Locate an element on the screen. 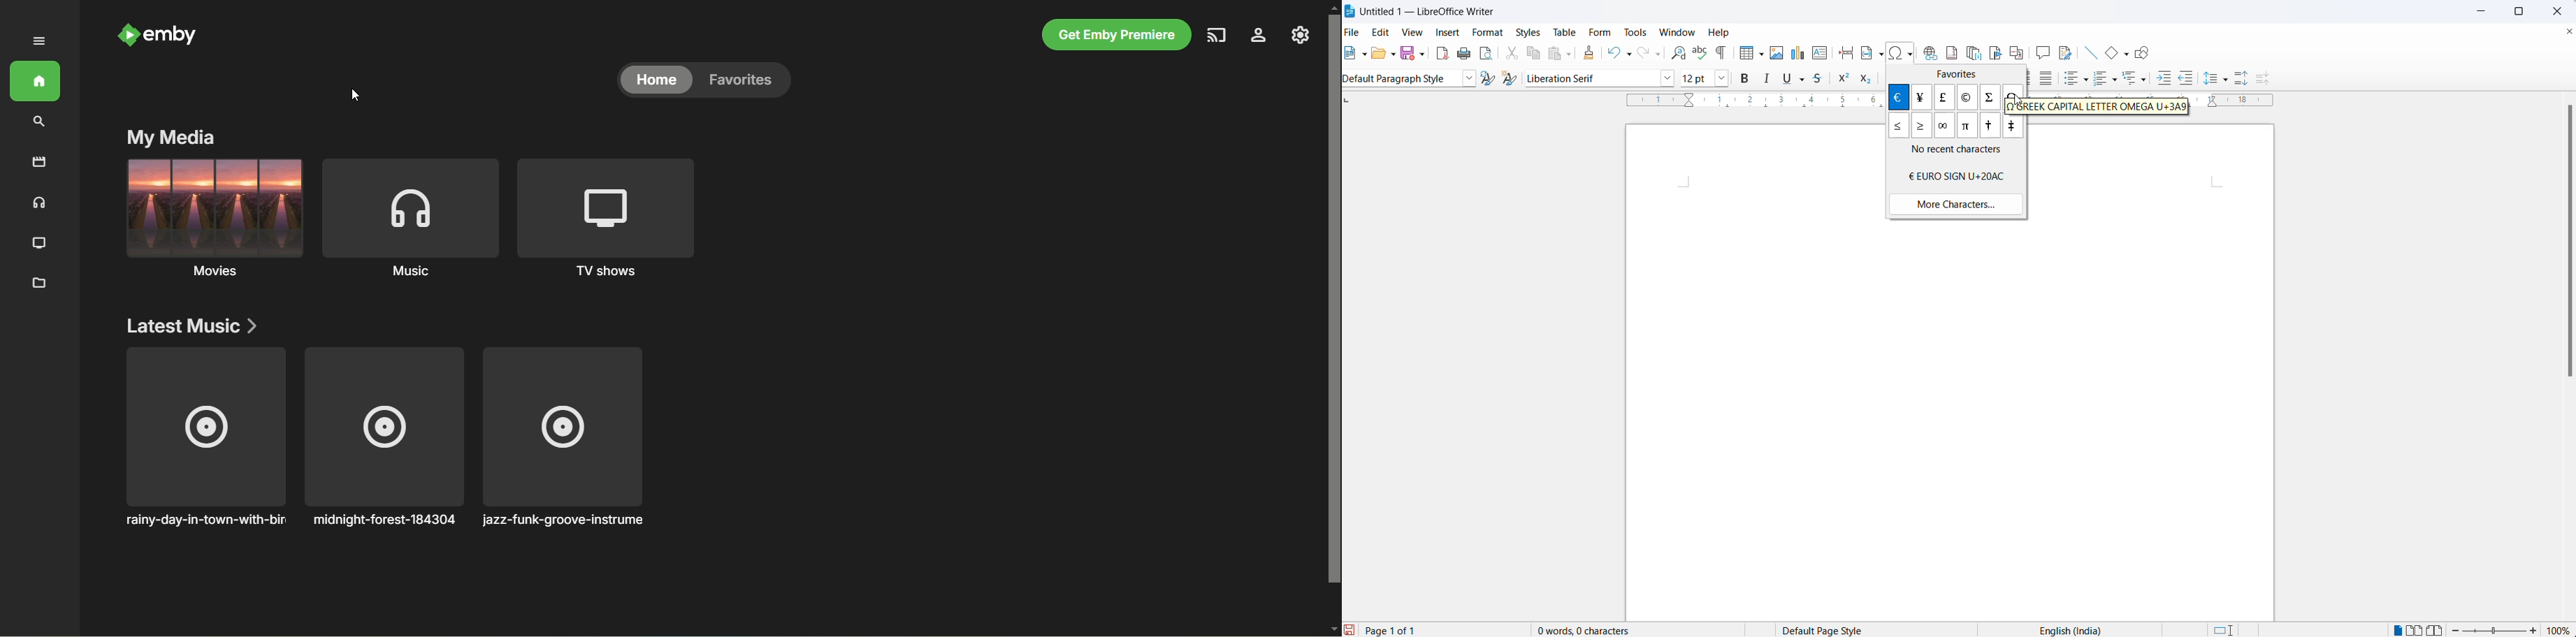  show track changes functions is located at coordinates (2067, 53).